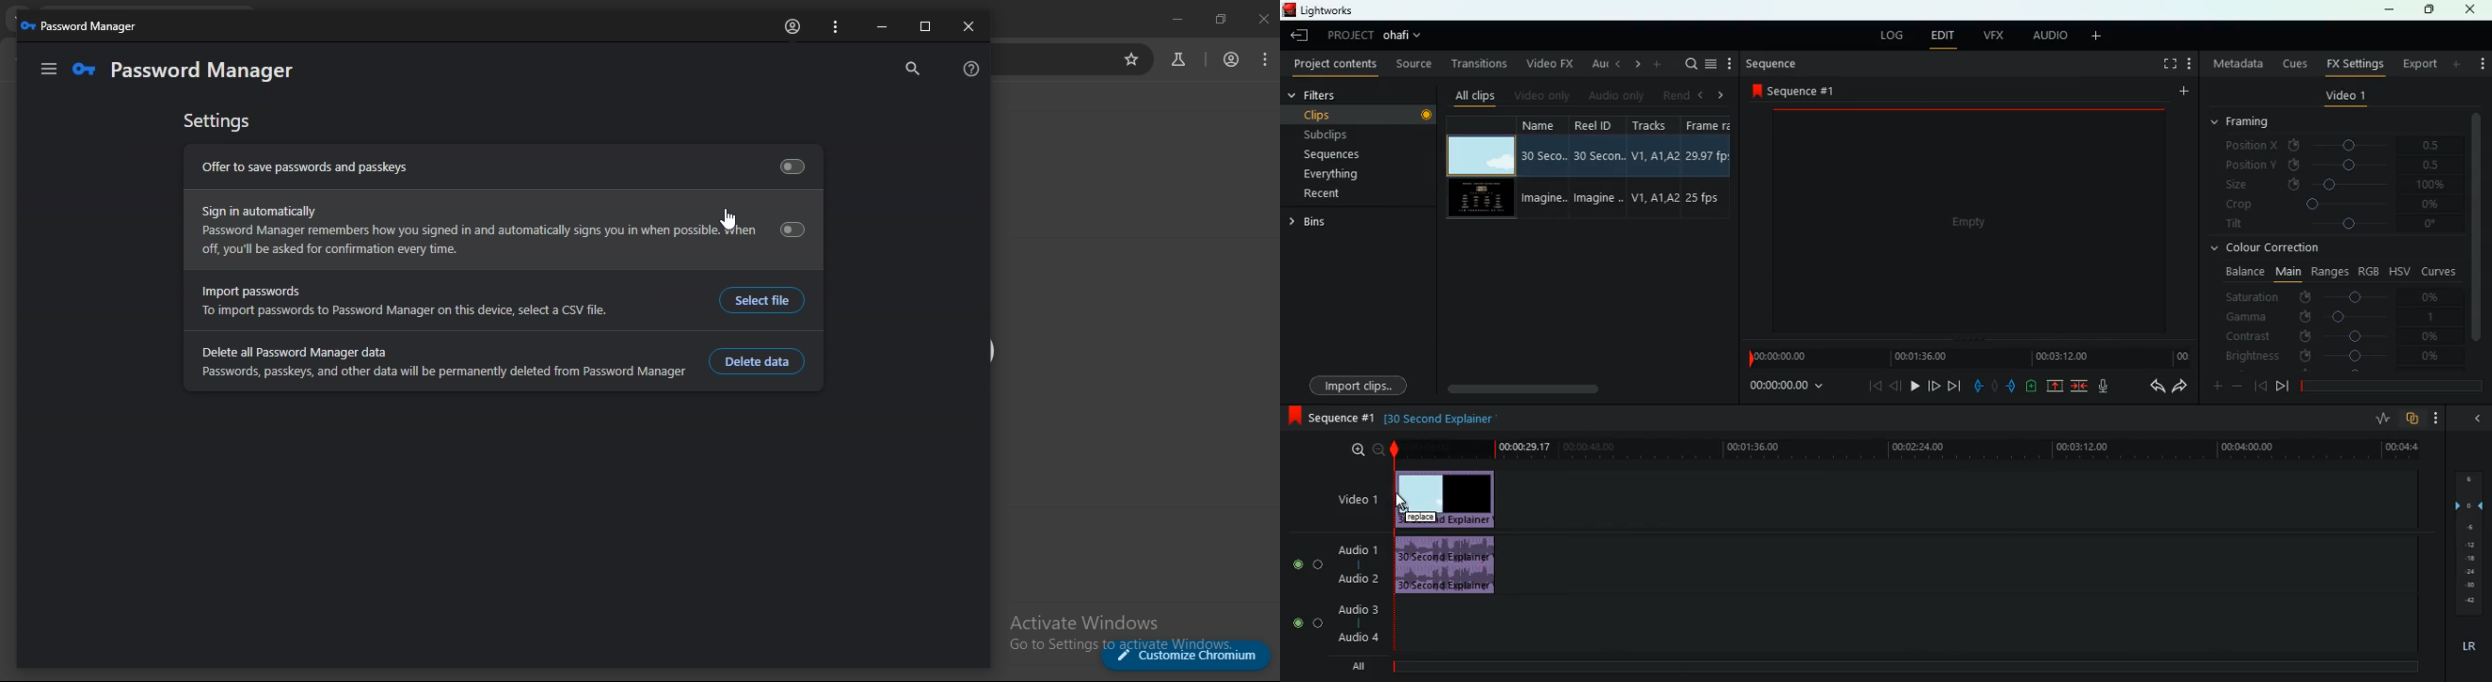 This screenshot has width=2492, height=700. What do you see at coordinates (924, 28) in the screenshot?
I see `restore down` at bounding box center [924, 28].